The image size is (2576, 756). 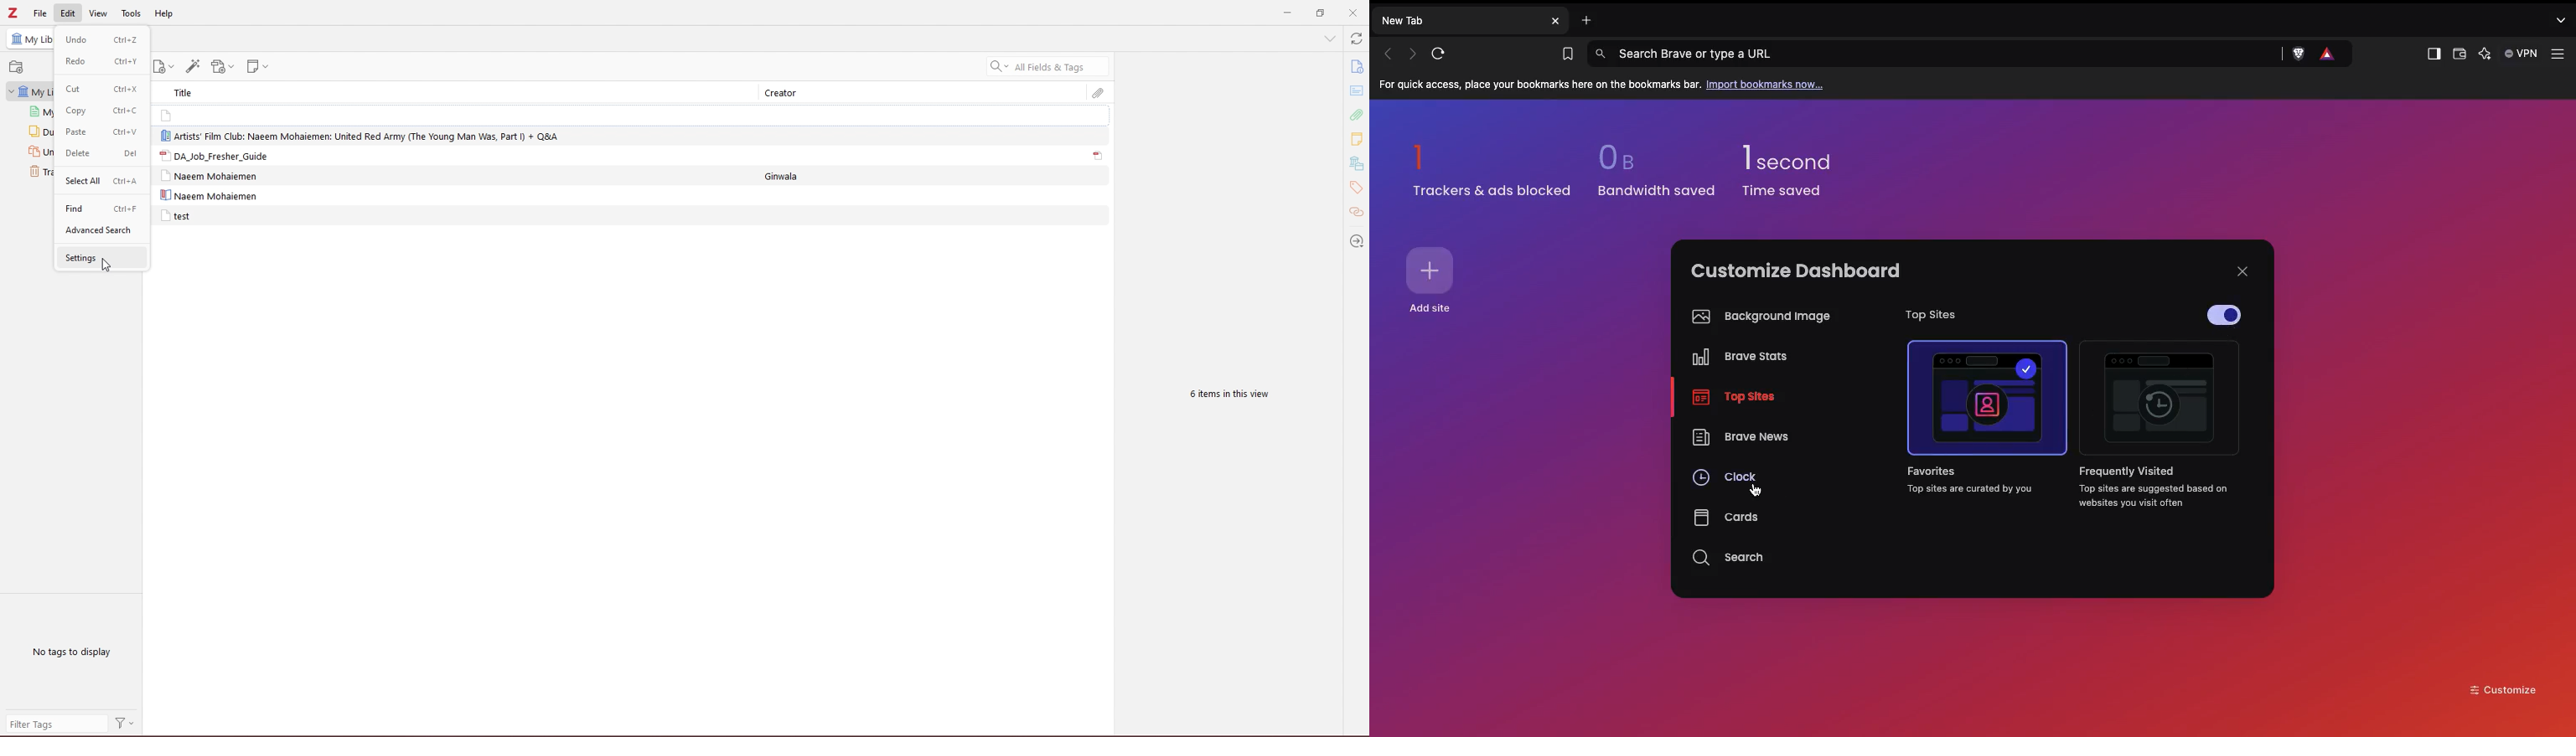 I want to click on resize, so click(x=1319, y=14).